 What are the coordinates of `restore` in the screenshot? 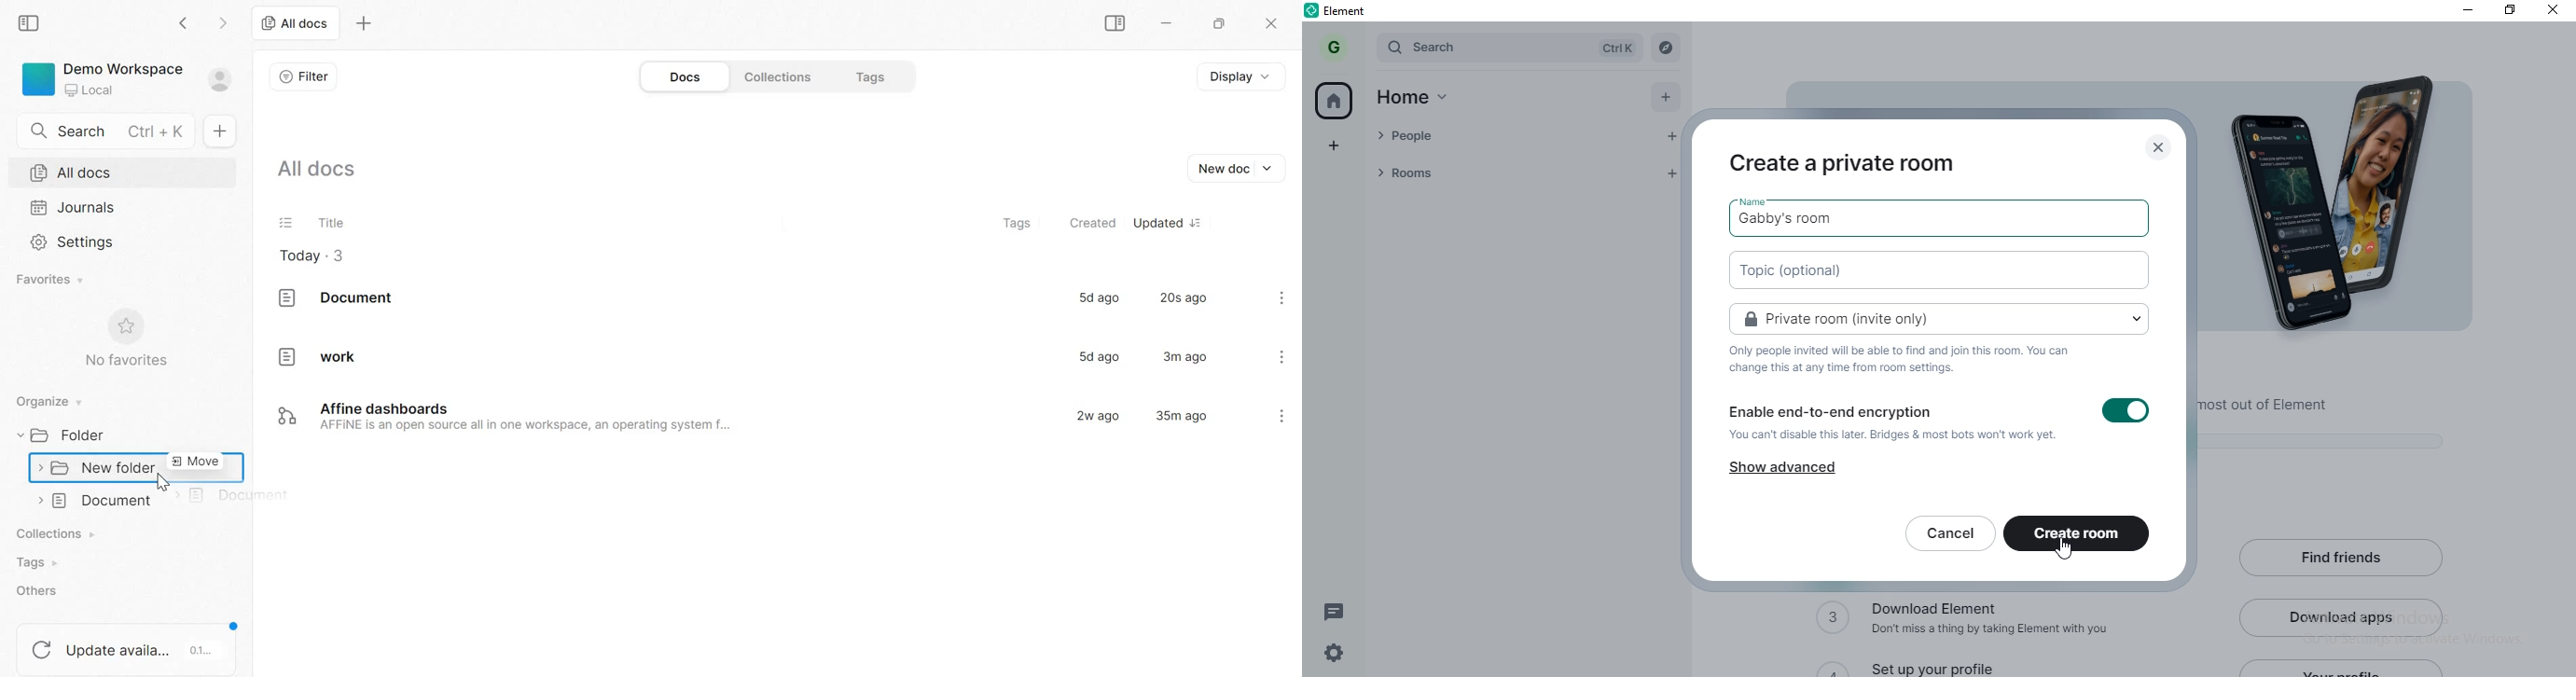 It's located at (2510, 12).